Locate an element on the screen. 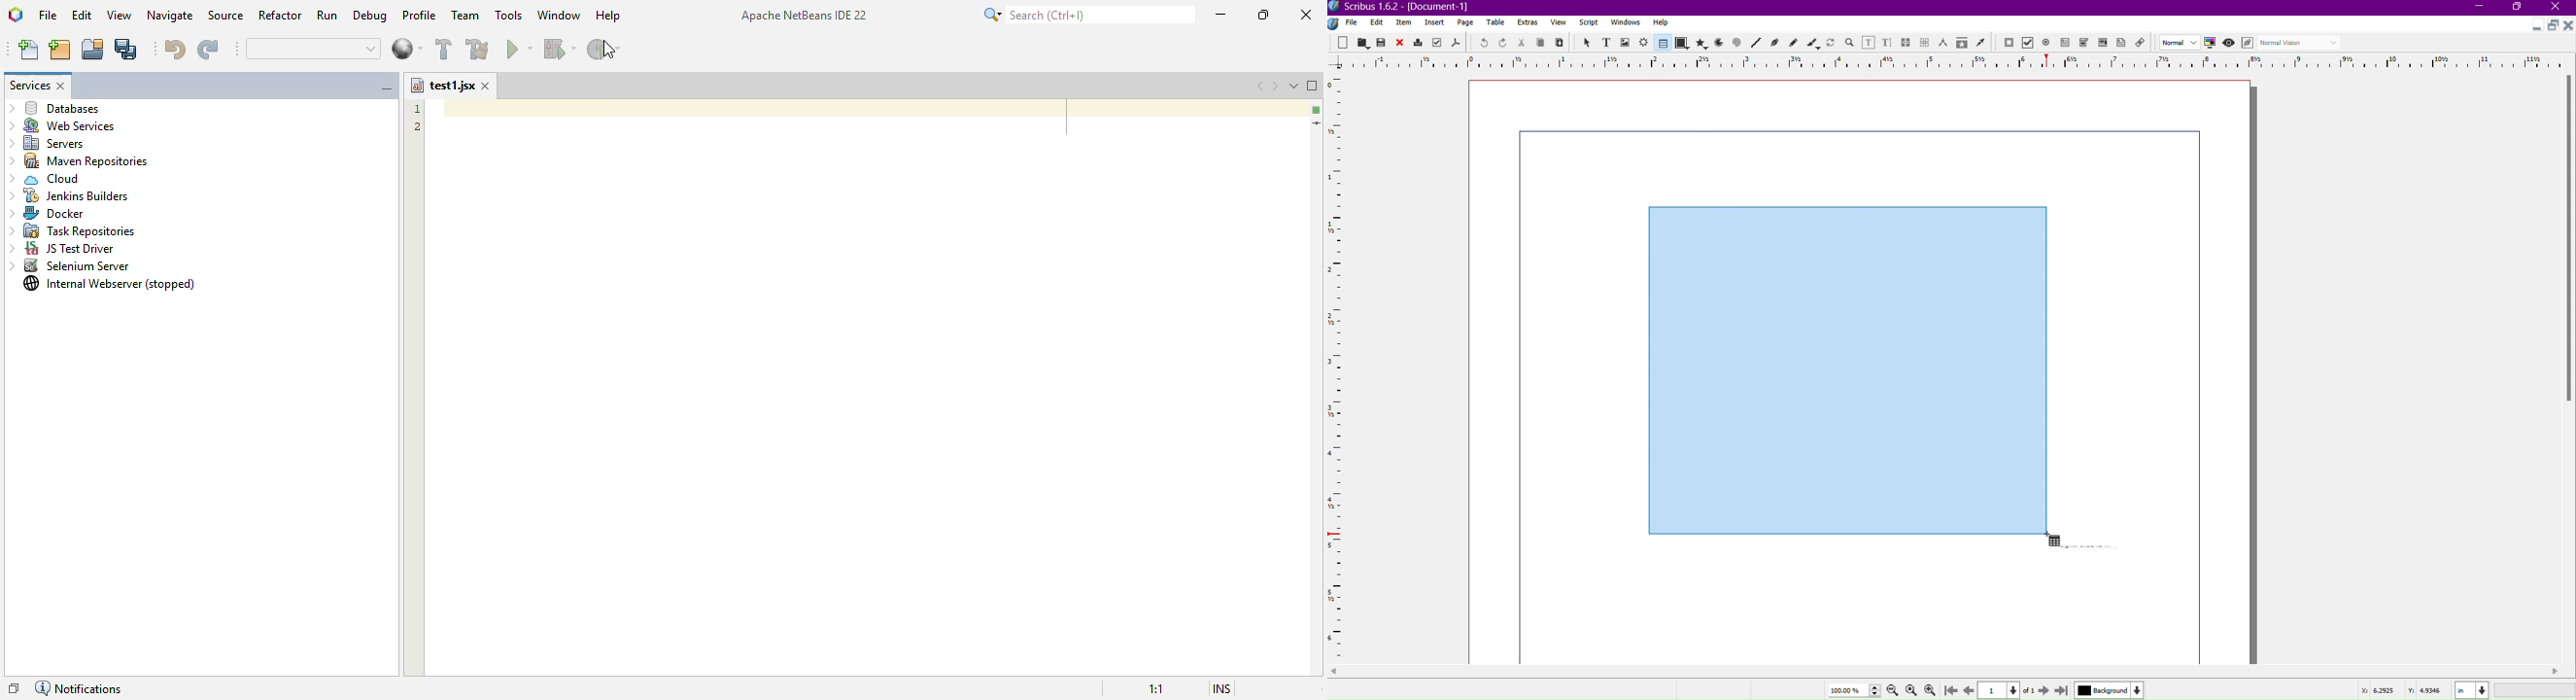  PDF List Box is located at coordinates (2103, 44).